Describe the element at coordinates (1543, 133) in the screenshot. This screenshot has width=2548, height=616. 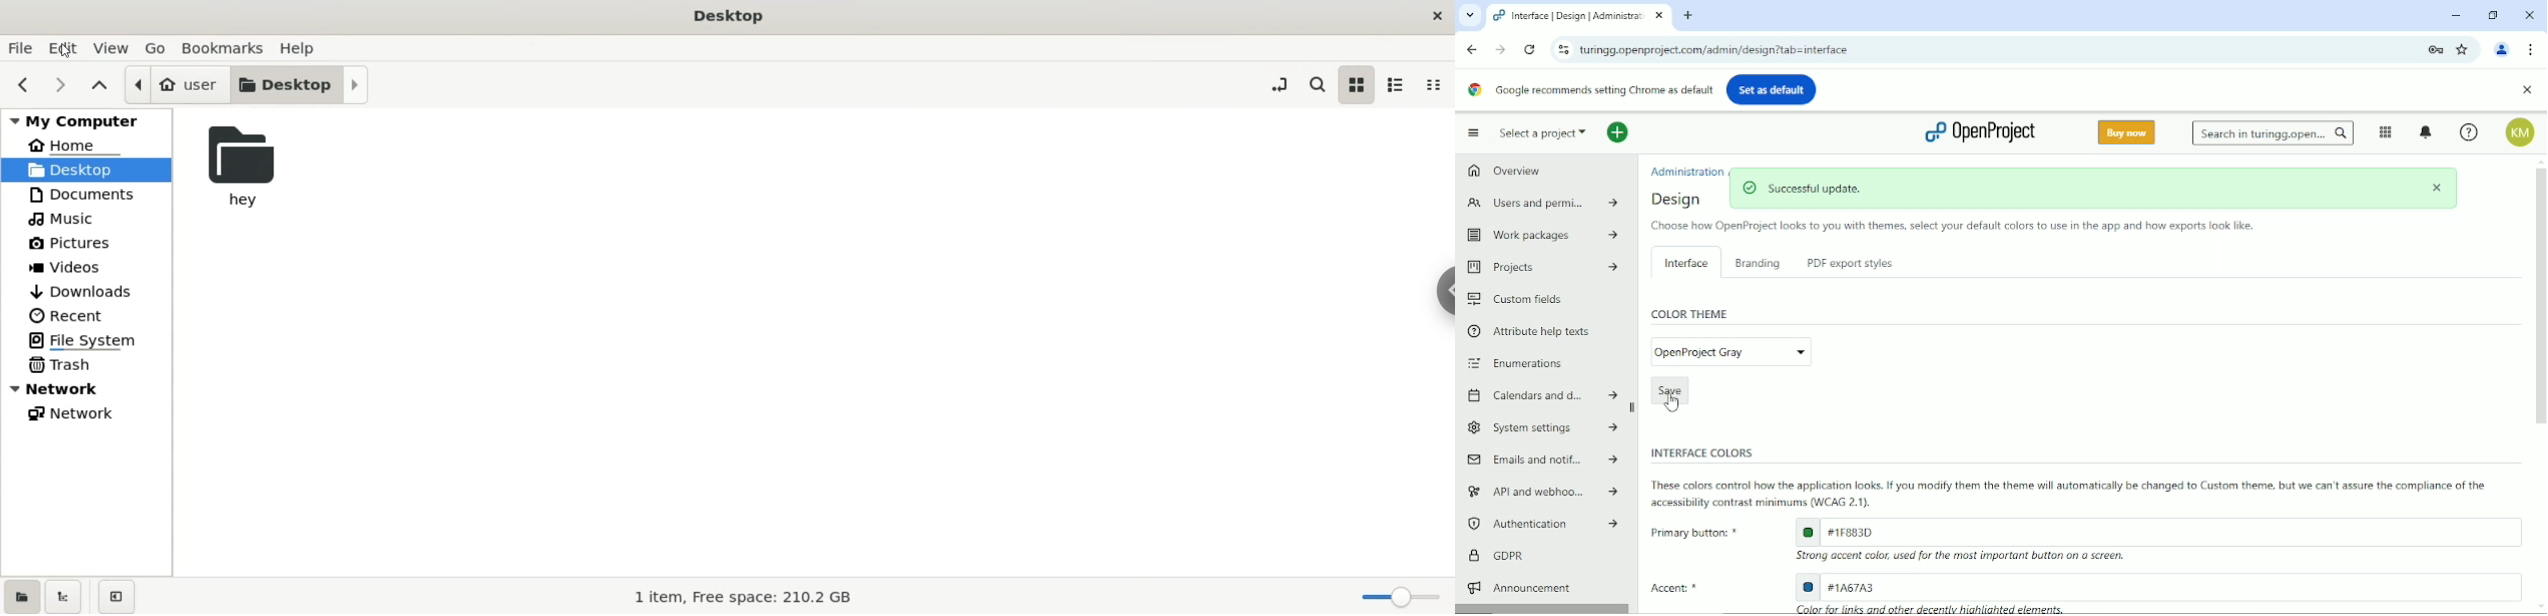
I see `Select a project` at that location.